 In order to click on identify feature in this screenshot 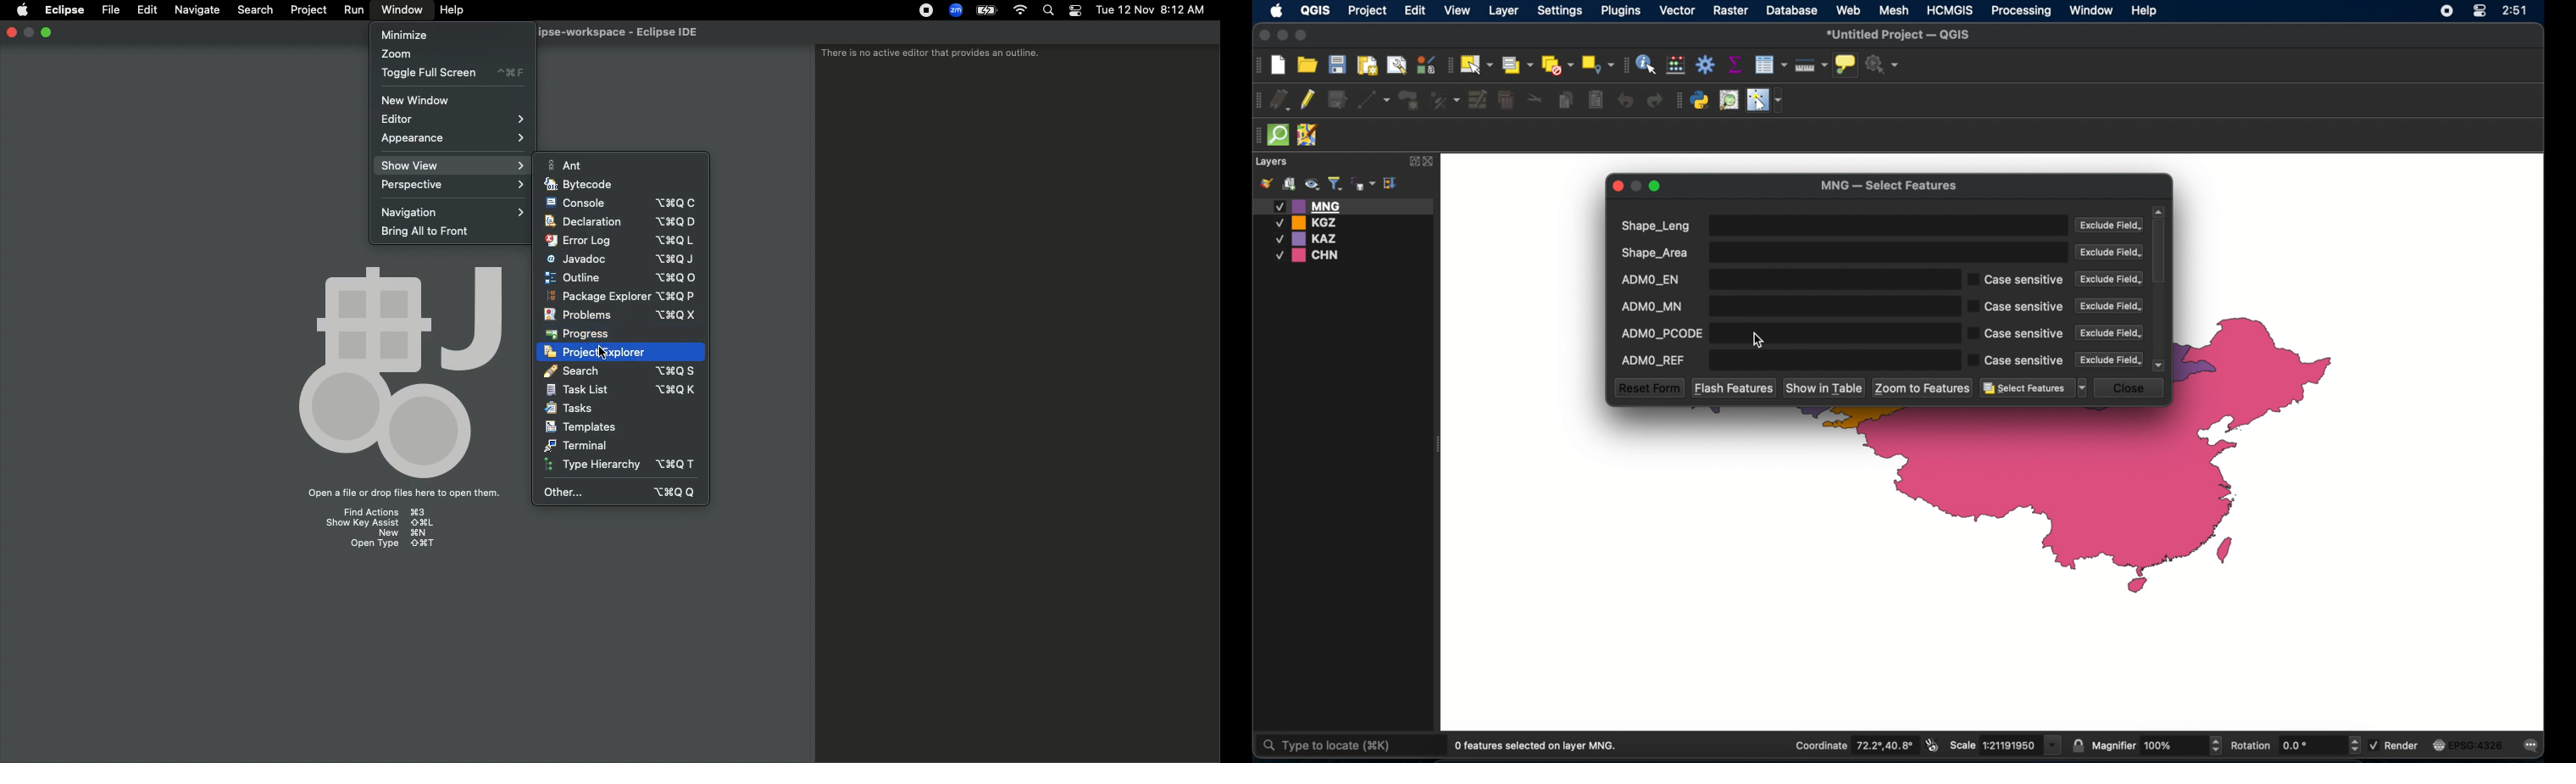, I will do `click(1647, 64)`.